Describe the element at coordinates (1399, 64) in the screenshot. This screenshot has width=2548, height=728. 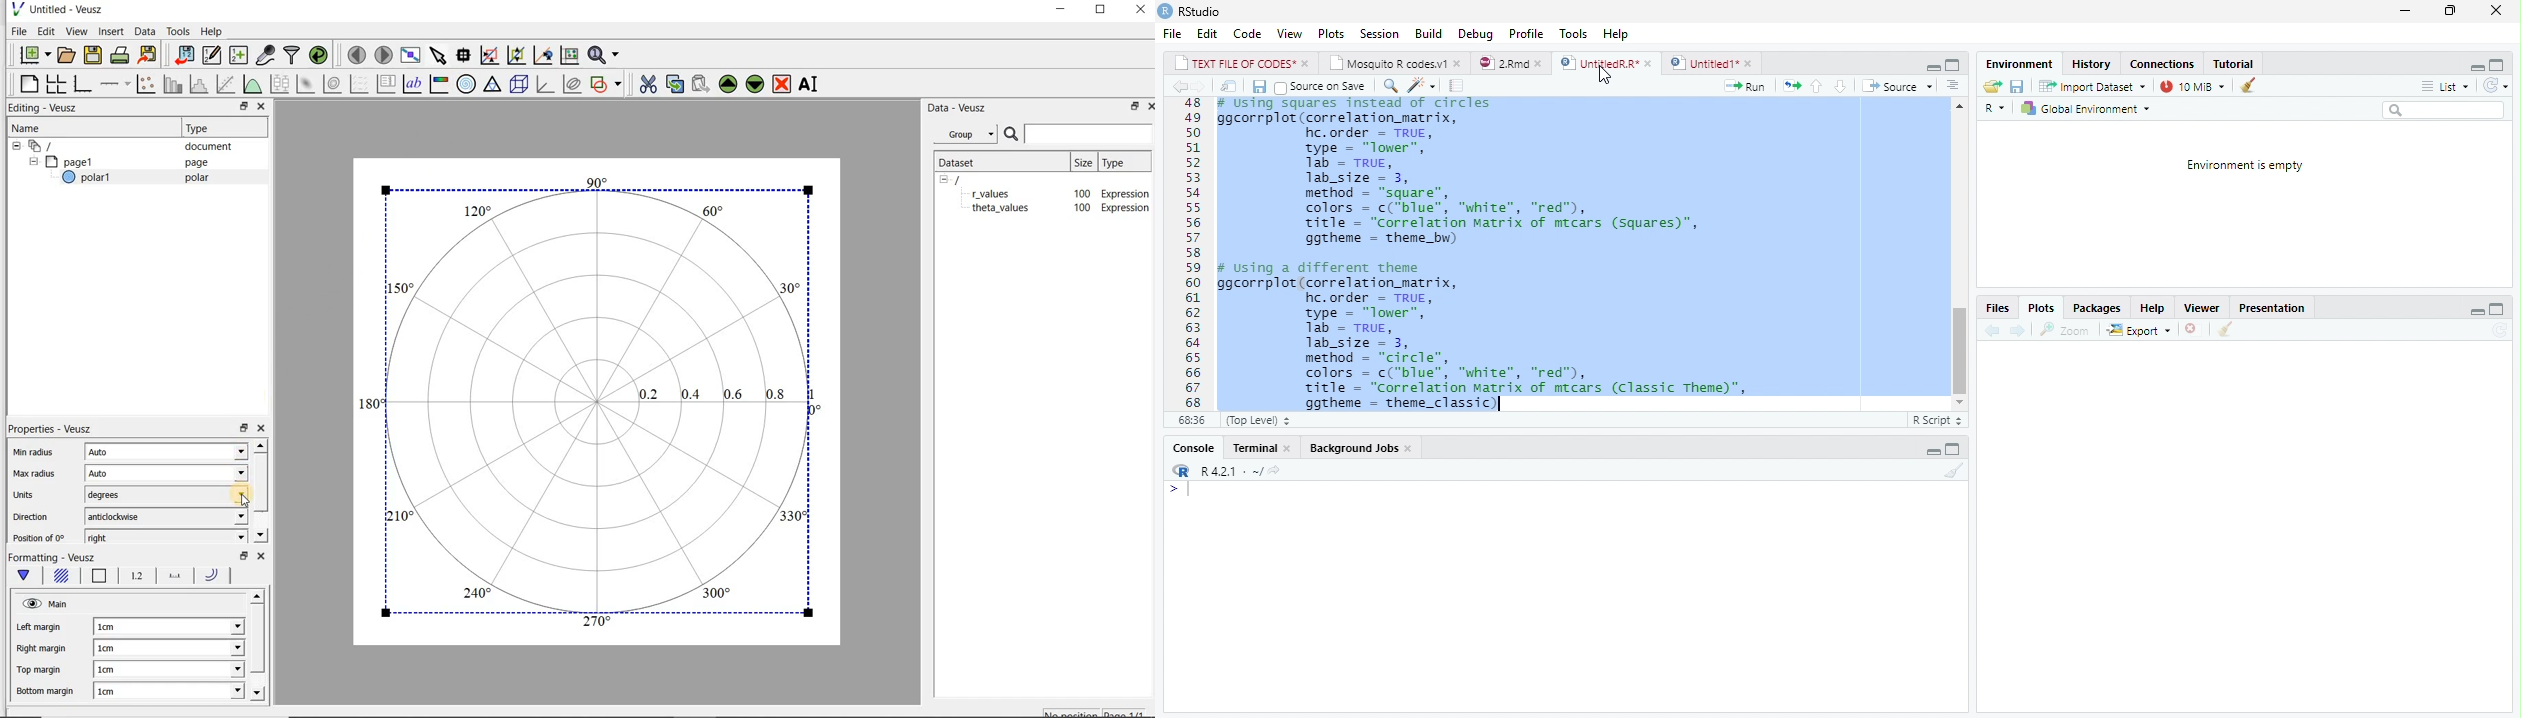
I see `Mosautto & cosesy` at that location.